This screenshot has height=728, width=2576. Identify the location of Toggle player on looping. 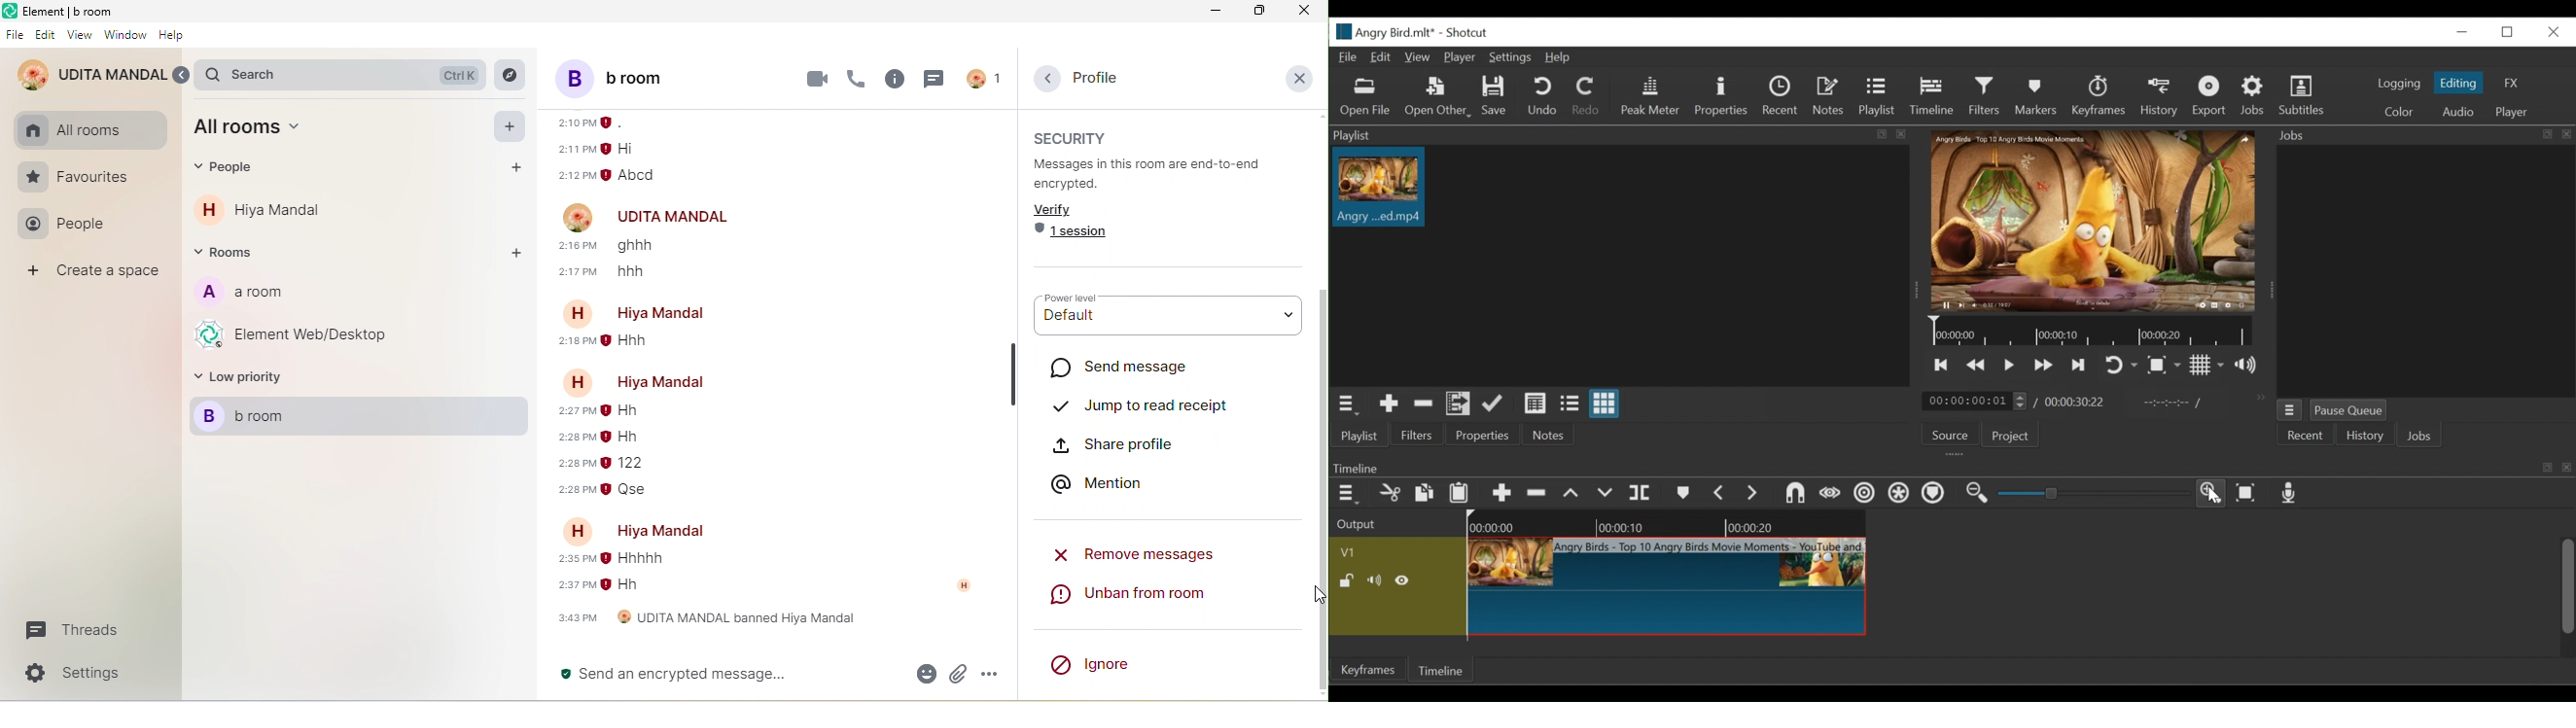
(2123, 365).